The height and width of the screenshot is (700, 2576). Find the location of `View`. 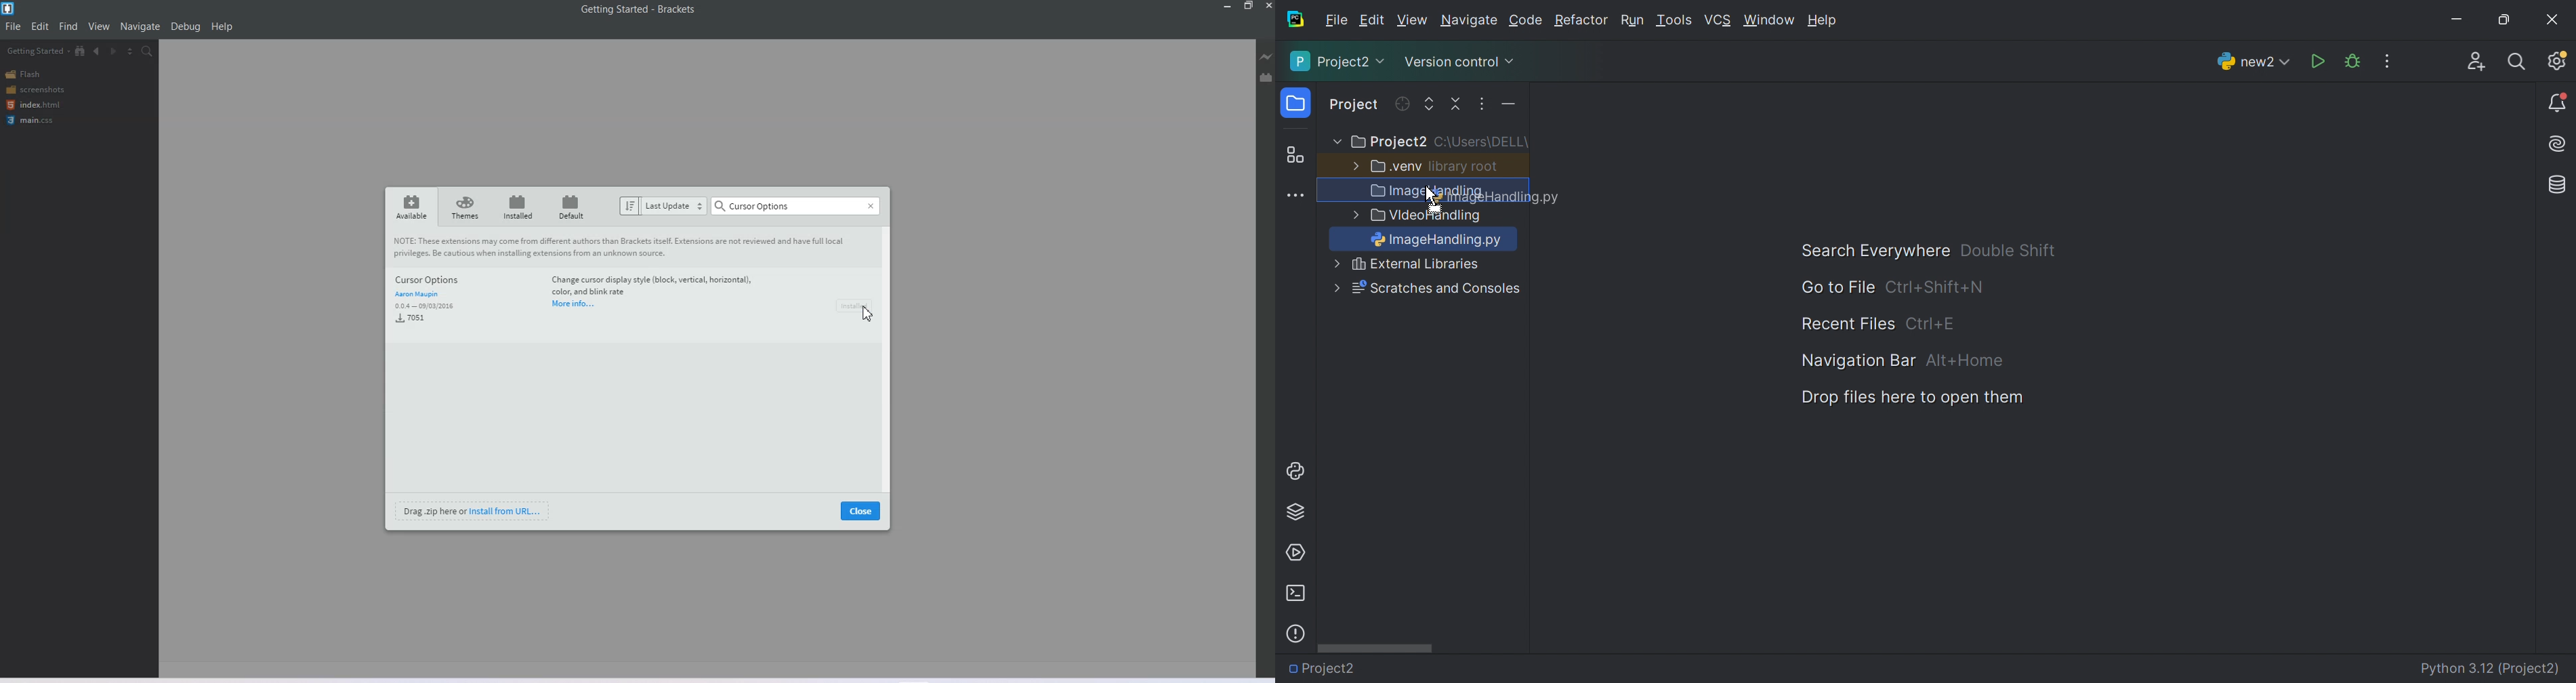

View is located at coordinates (1414, 20).